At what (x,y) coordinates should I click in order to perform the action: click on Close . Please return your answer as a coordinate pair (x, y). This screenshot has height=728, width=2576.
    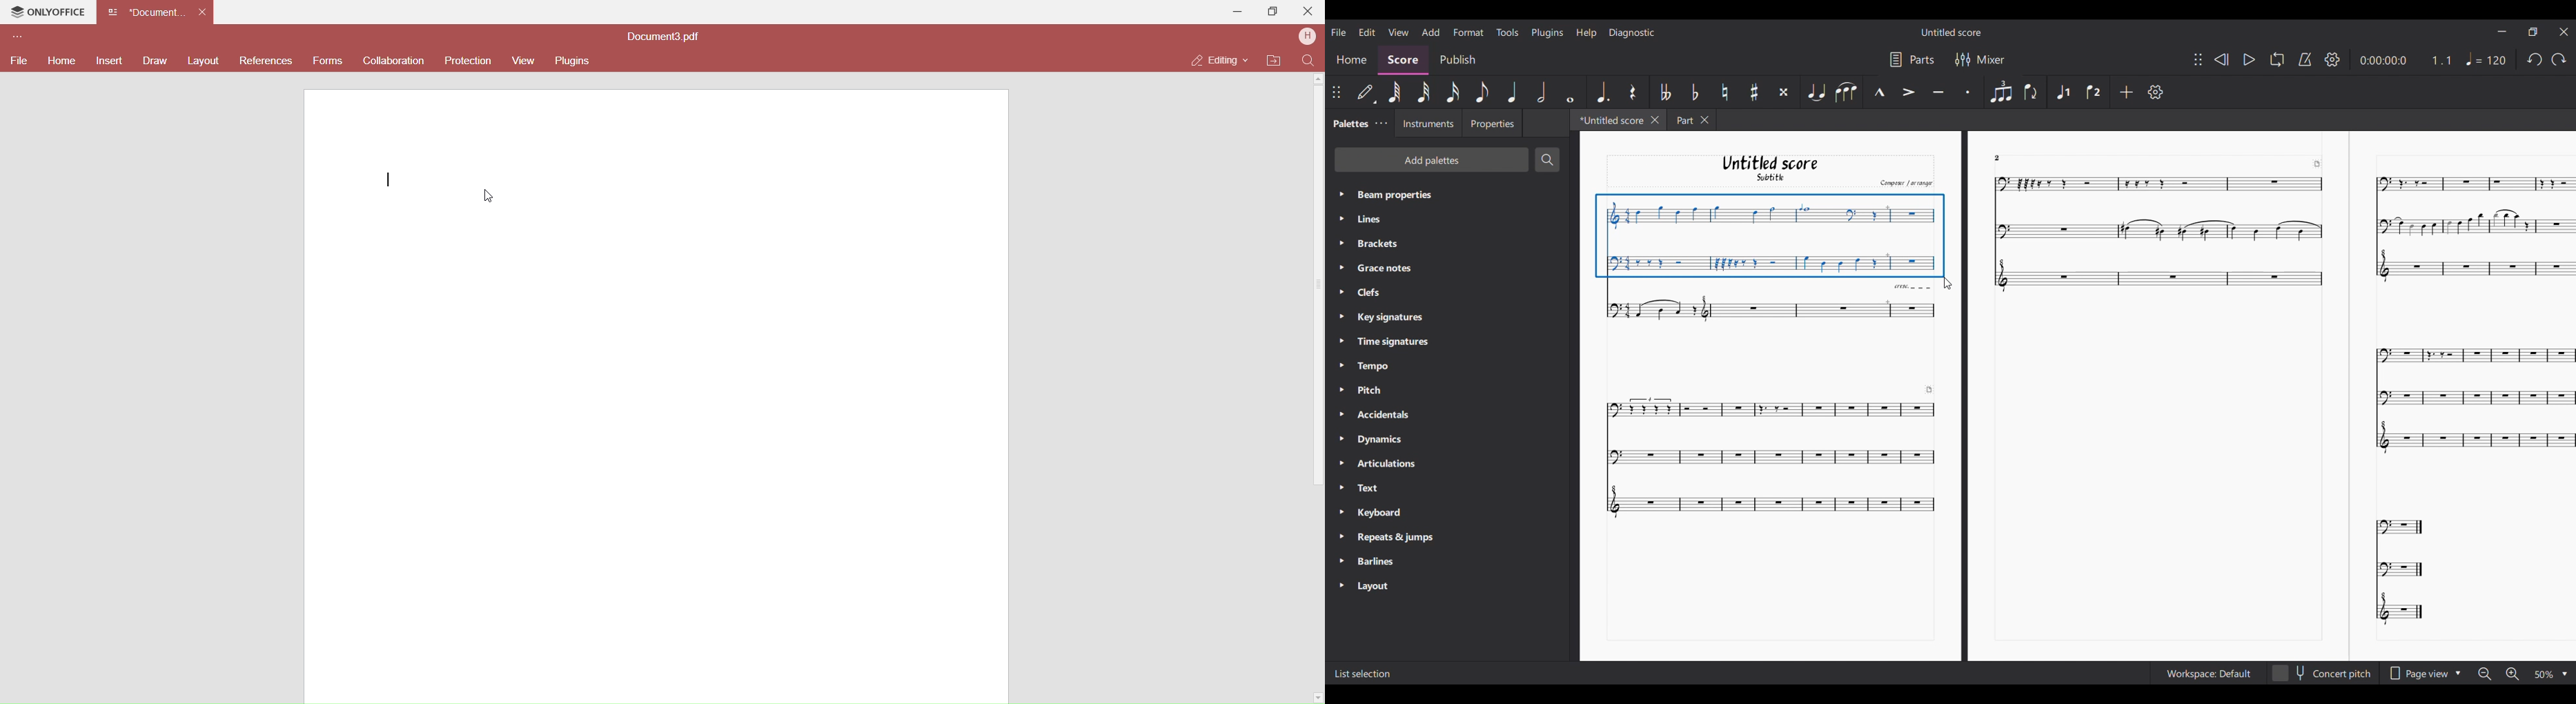
    Looking at the image, I should click on (2564, 31).